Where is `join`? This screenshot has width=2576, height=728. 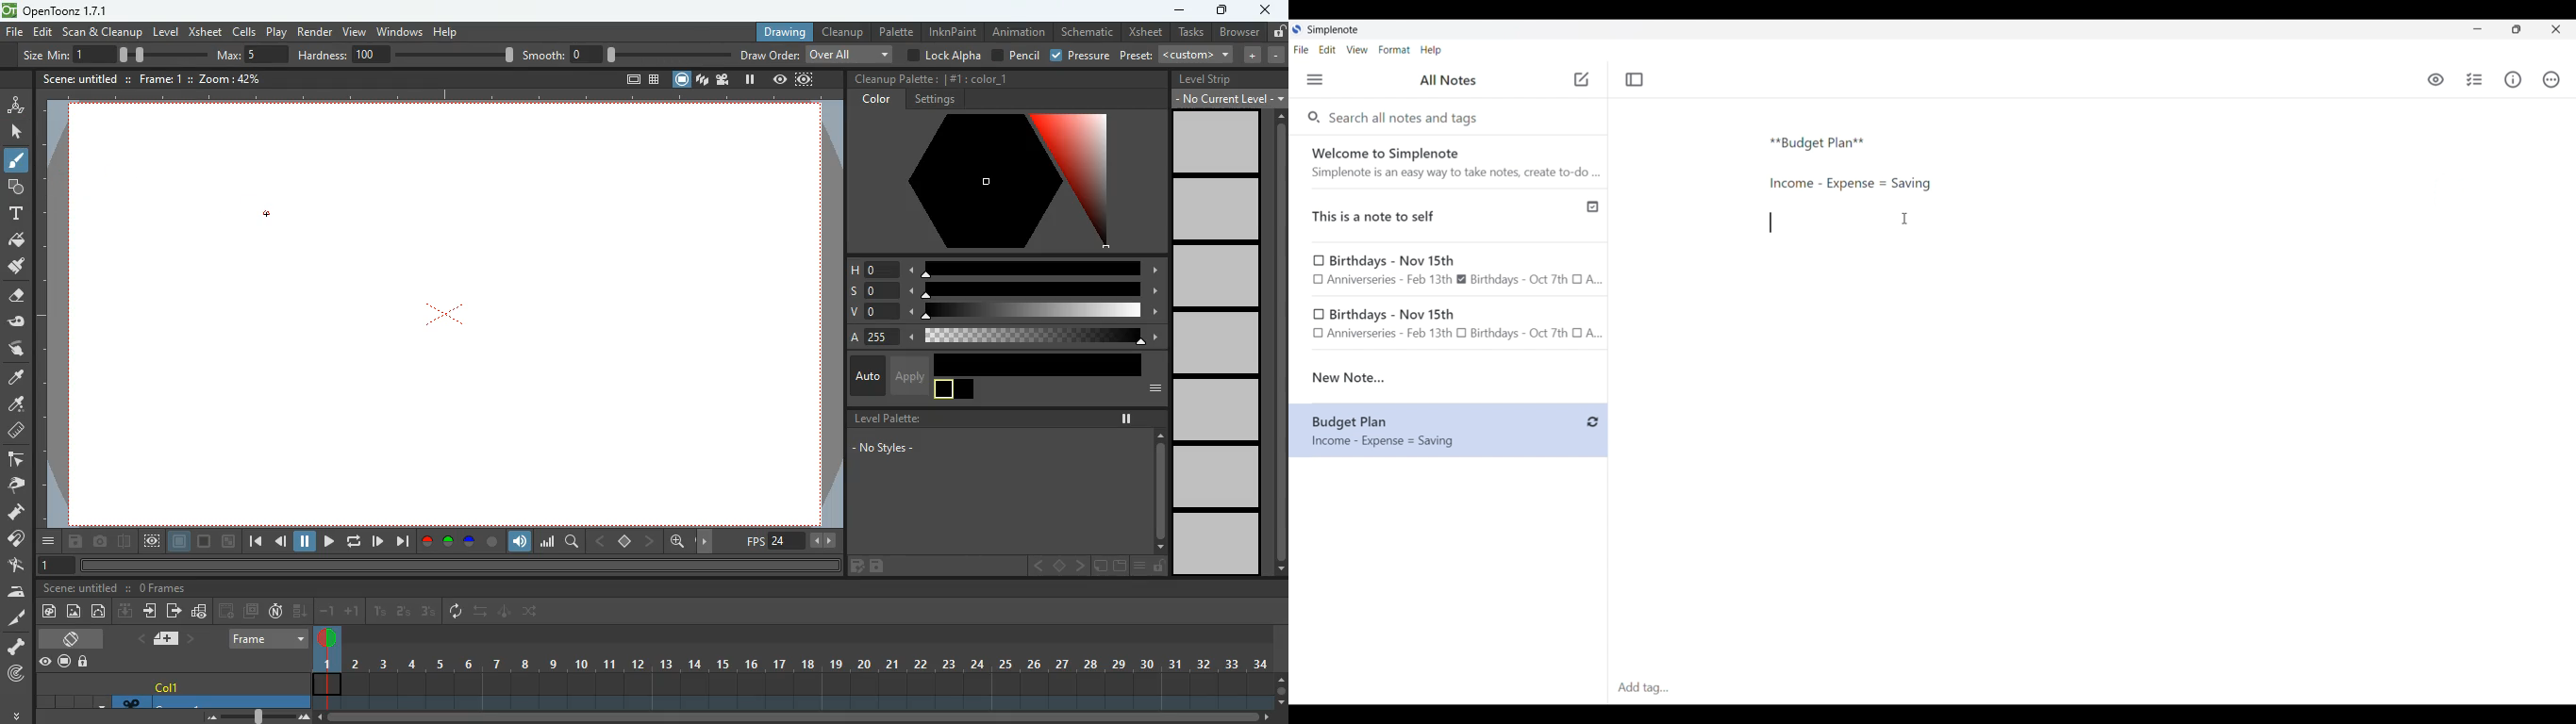 join is located at coordinates (17, 541).